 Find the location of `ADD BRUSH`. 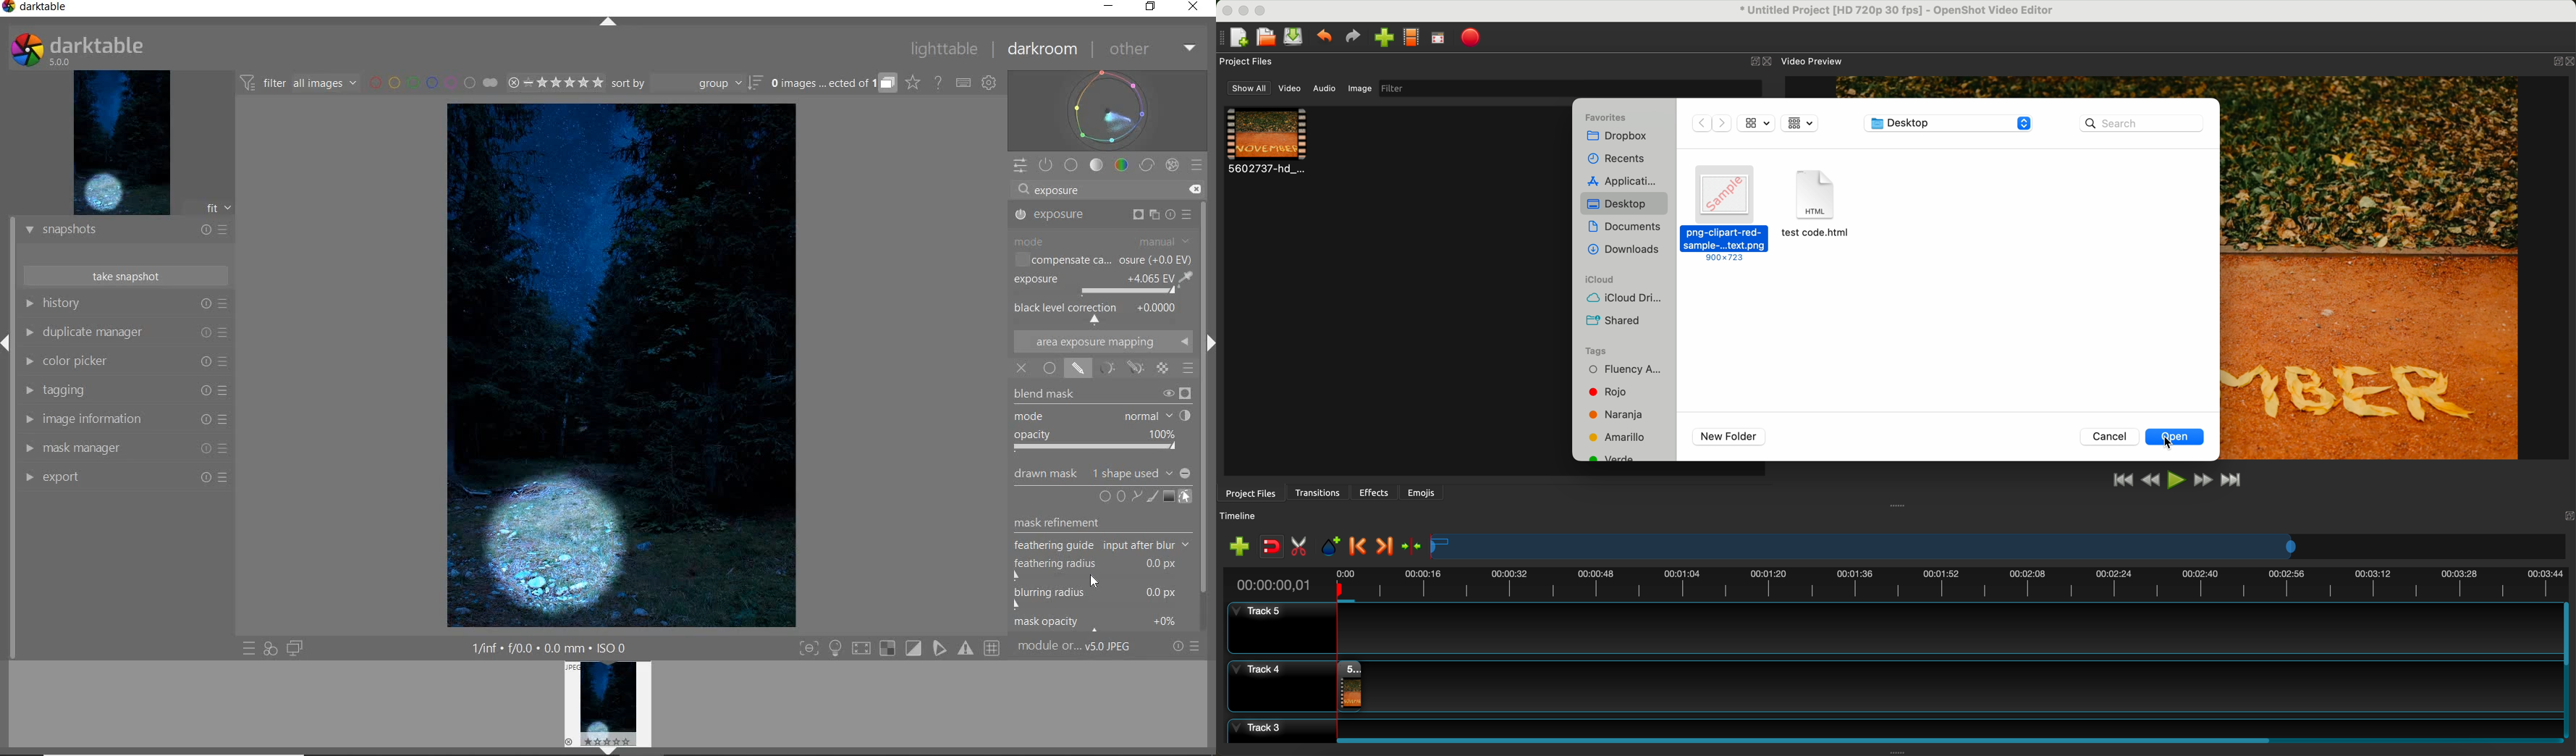

ADD BRUSH is located at coordinates (1152, 495).